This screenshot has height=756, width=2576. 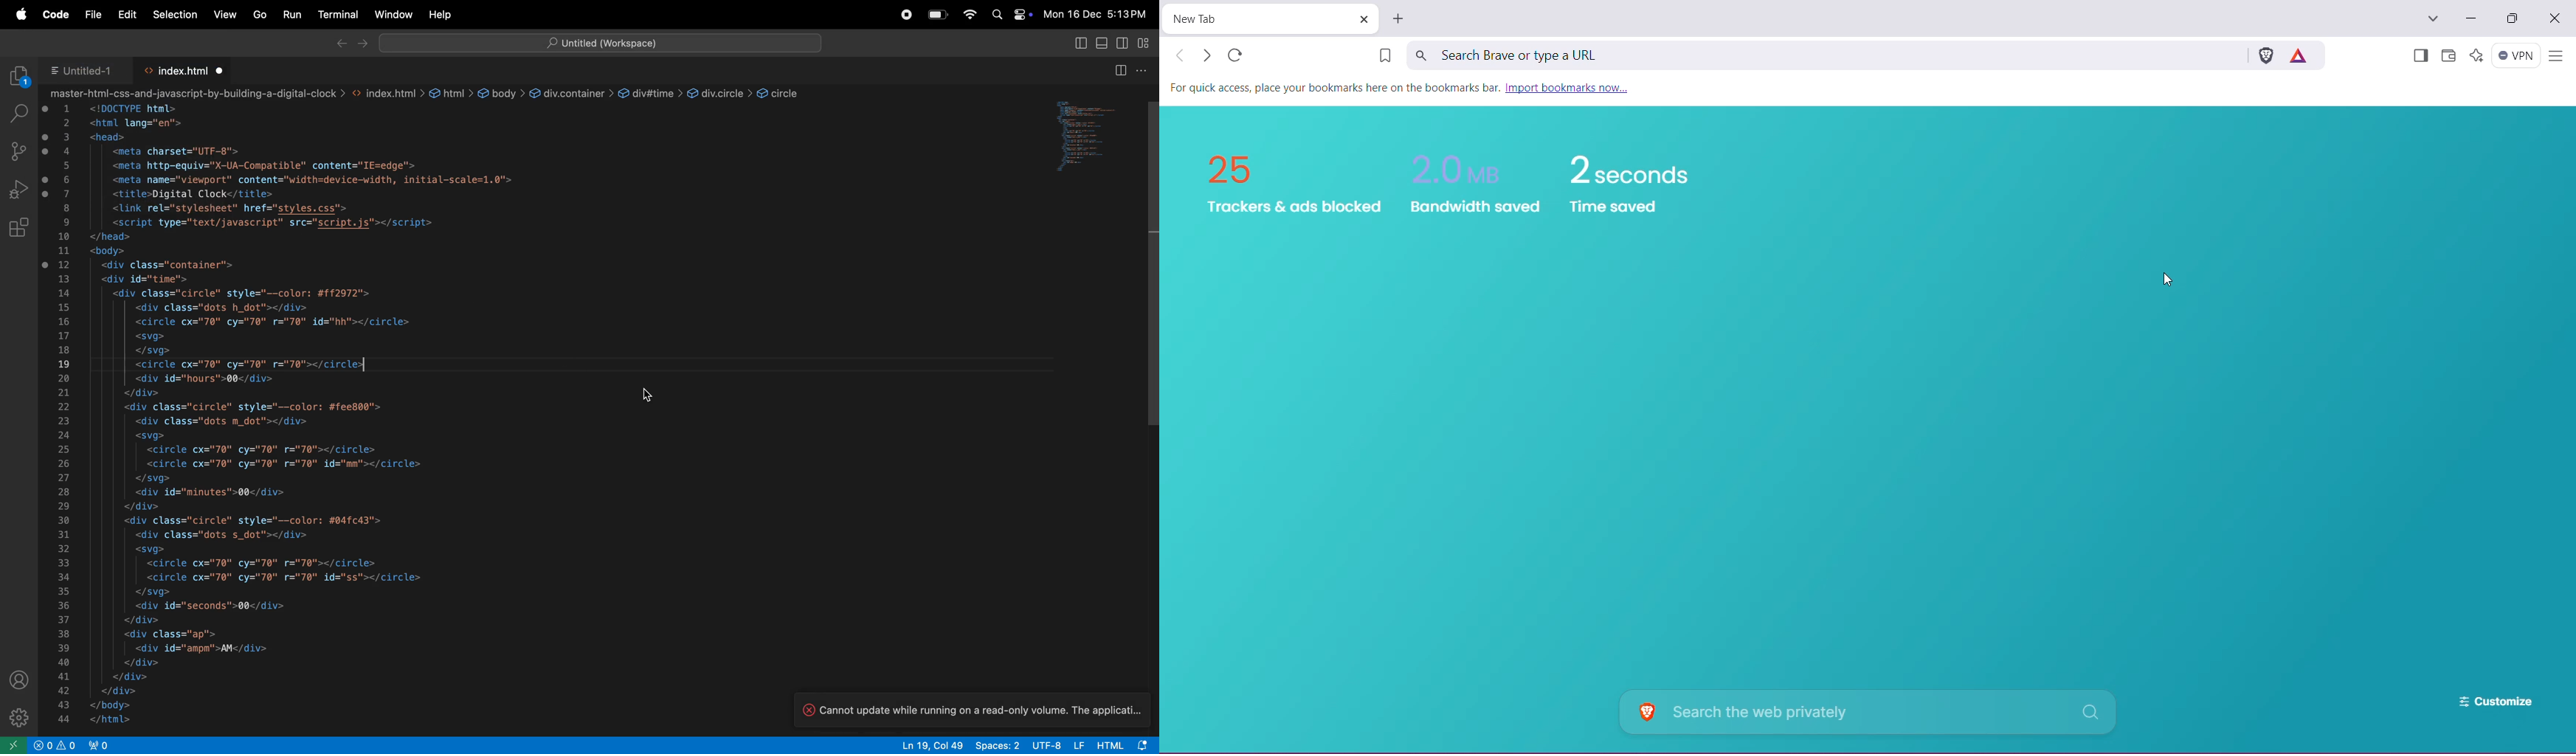 What do you see at coordinates (144, 393) in the screenshot?
I see `</div>` at bounding box center [144, 393].